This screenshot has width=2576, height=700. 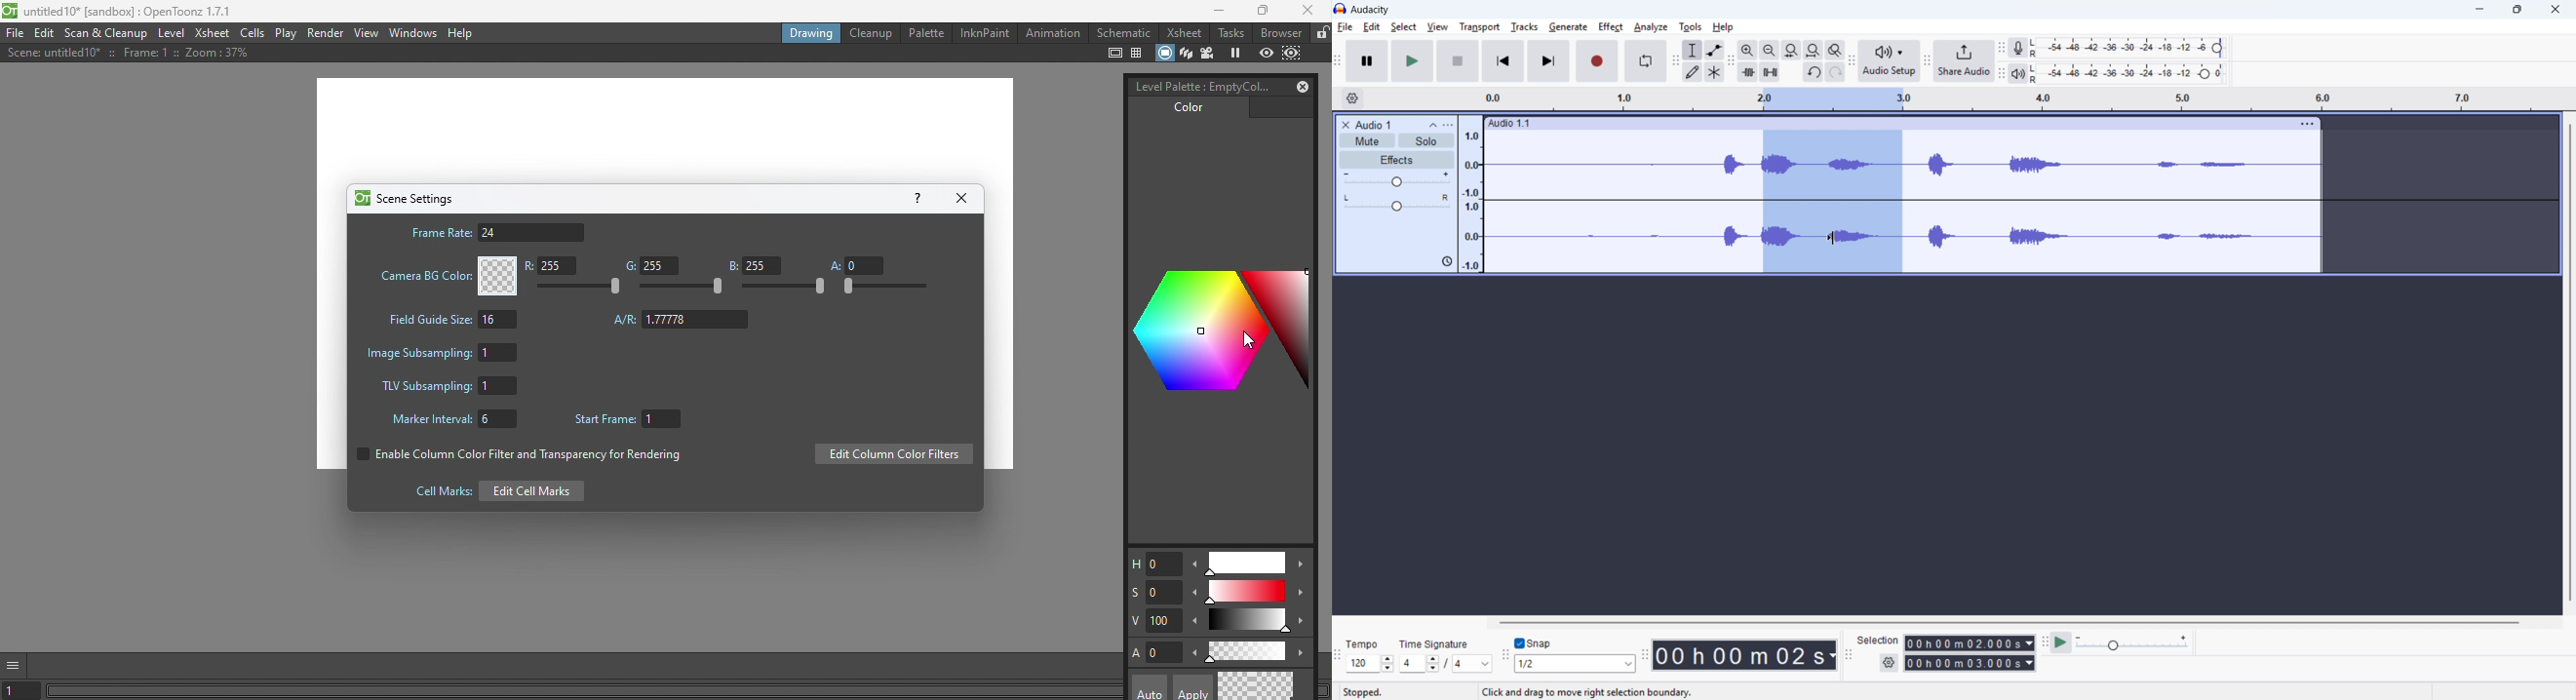 What do you see at coordinates (1397, 159) in the screenshot?
I see `Effects` at bounding box center [1397, 159].